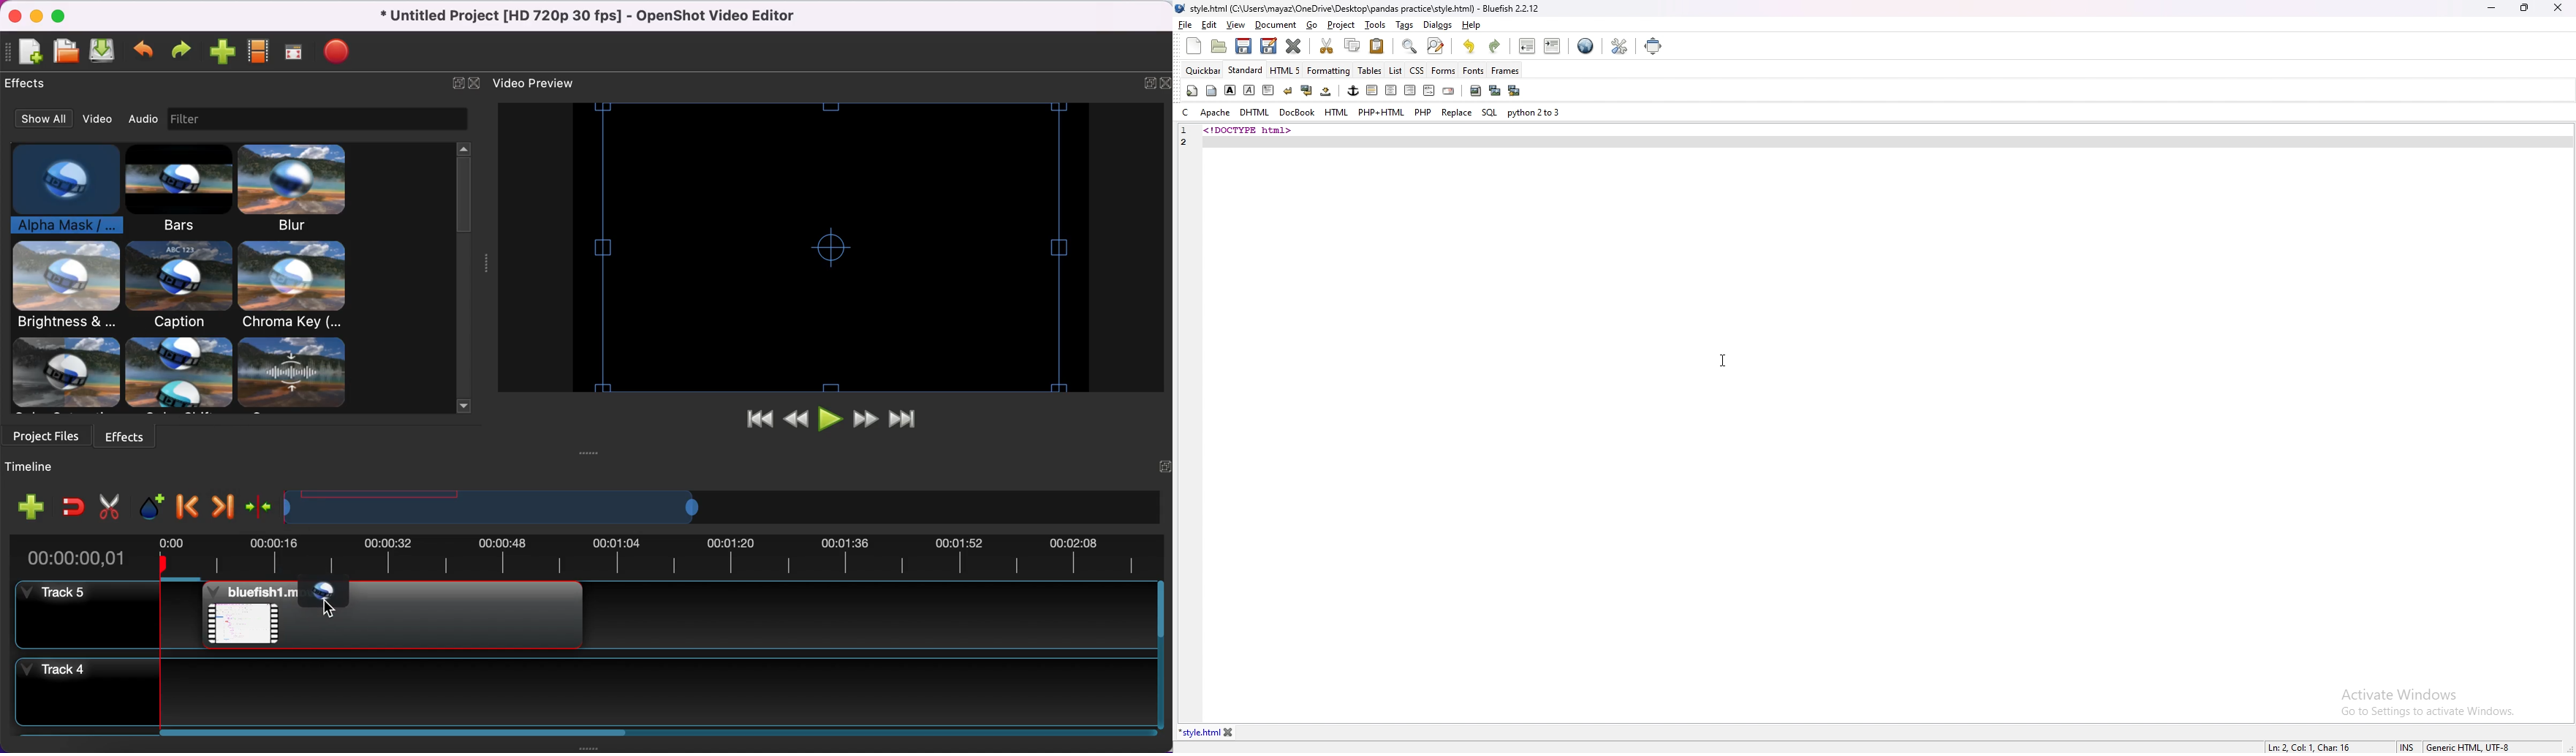 This screenshot has height=756, width=2576. Describe the element at coordinates (464, 191) in the screenshot. I see `vertical slider` at that location.